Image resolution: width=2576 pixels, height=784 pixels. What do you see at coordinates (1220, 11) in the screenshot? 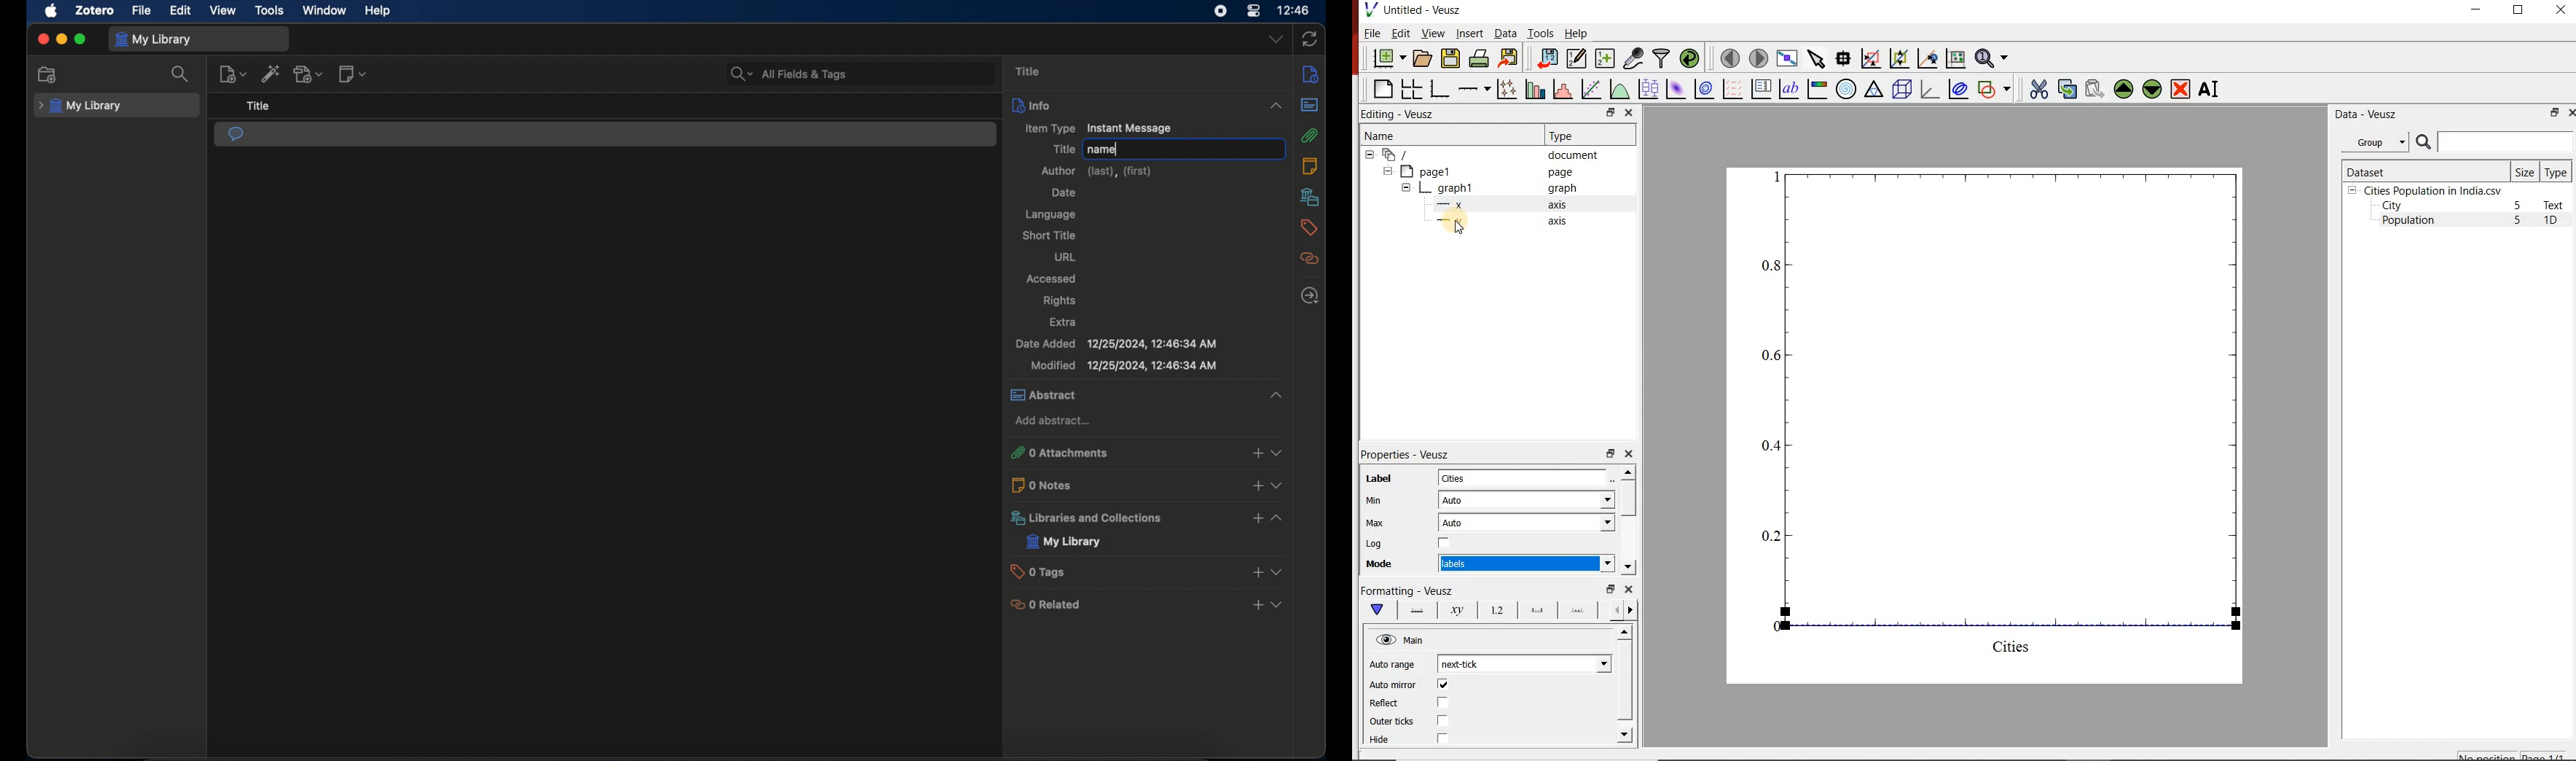
I see `screen recorder ` at bounding box center [1220, 11].